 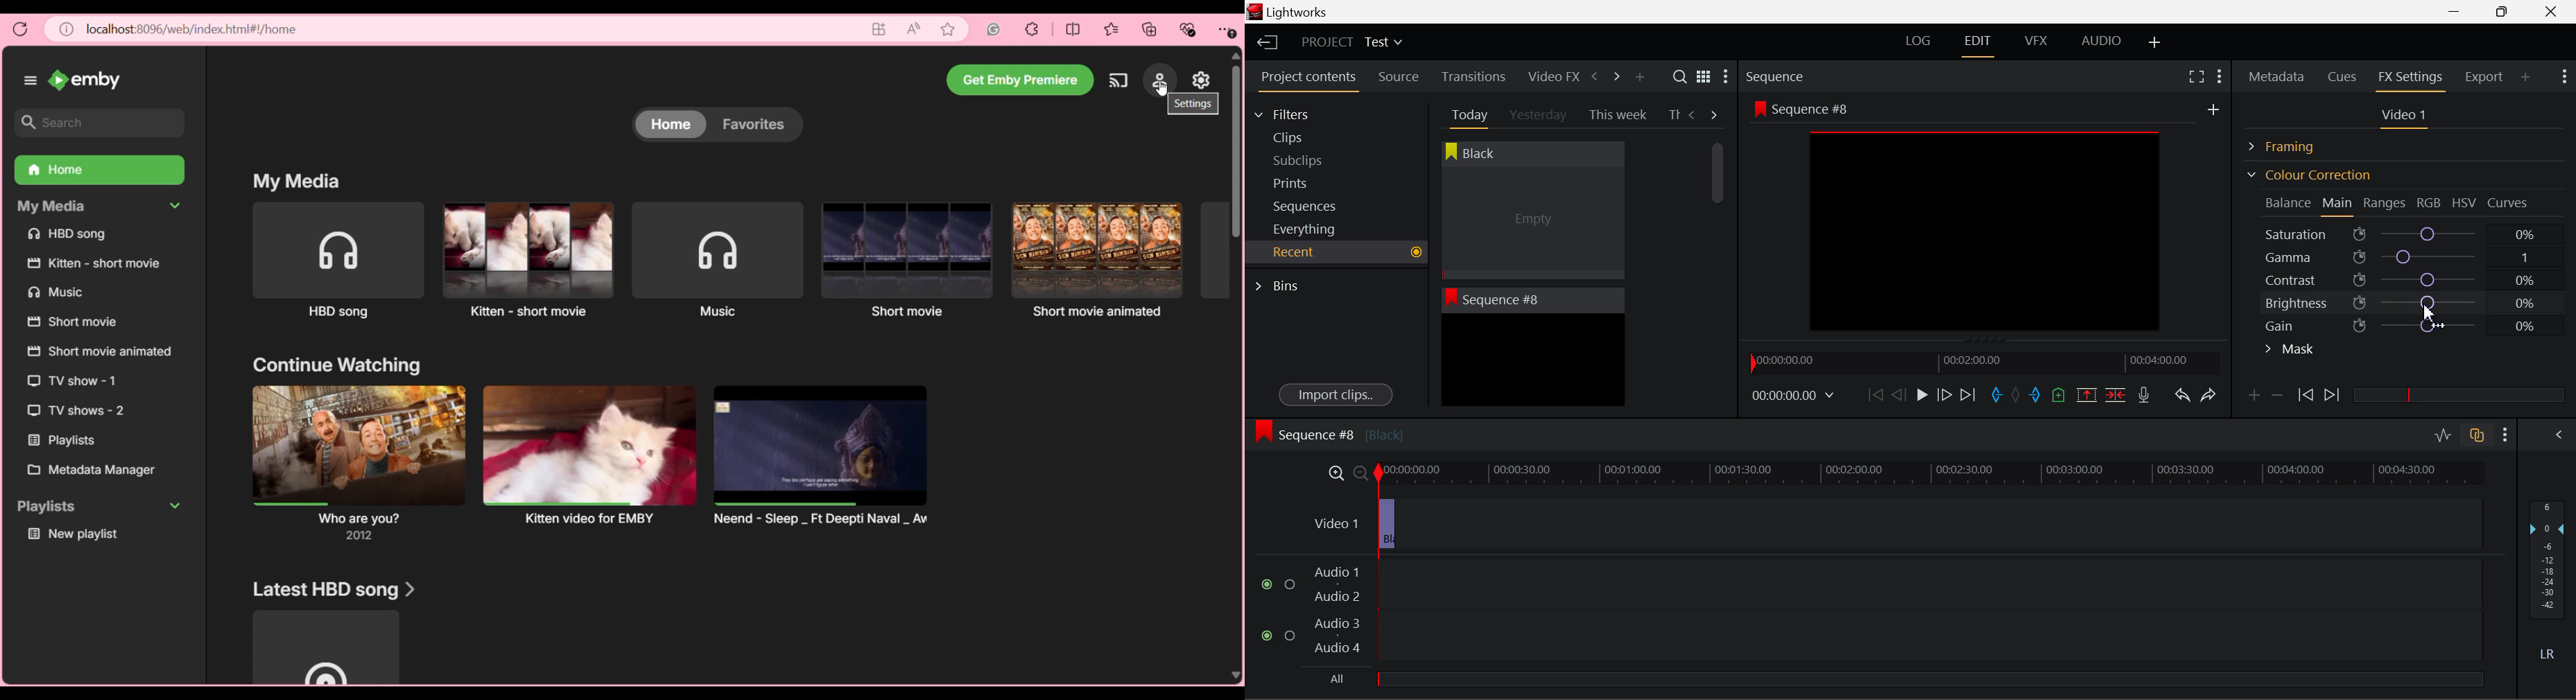 What do you see at coordinates (2385, 204) in the screenshot?
I see `Ranges` at bounding box center [2385, 204].